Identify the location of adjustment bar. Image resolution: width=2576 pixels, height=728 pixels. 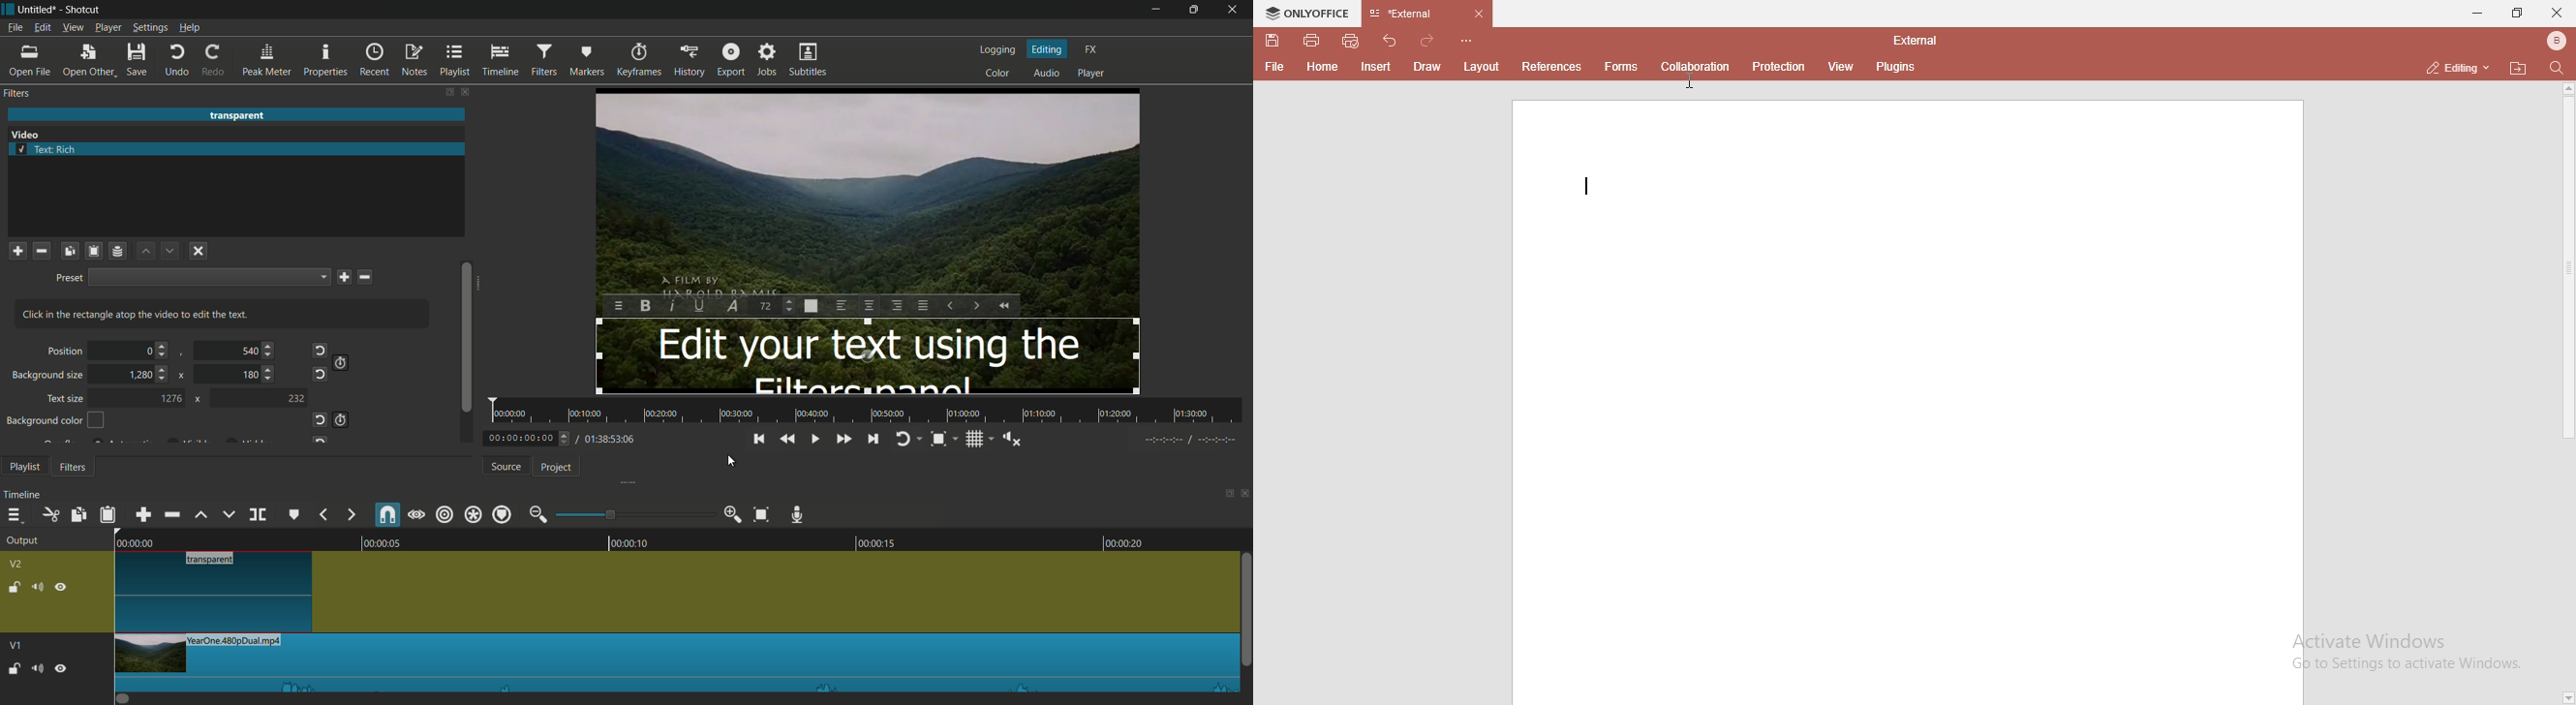
(636, 515).